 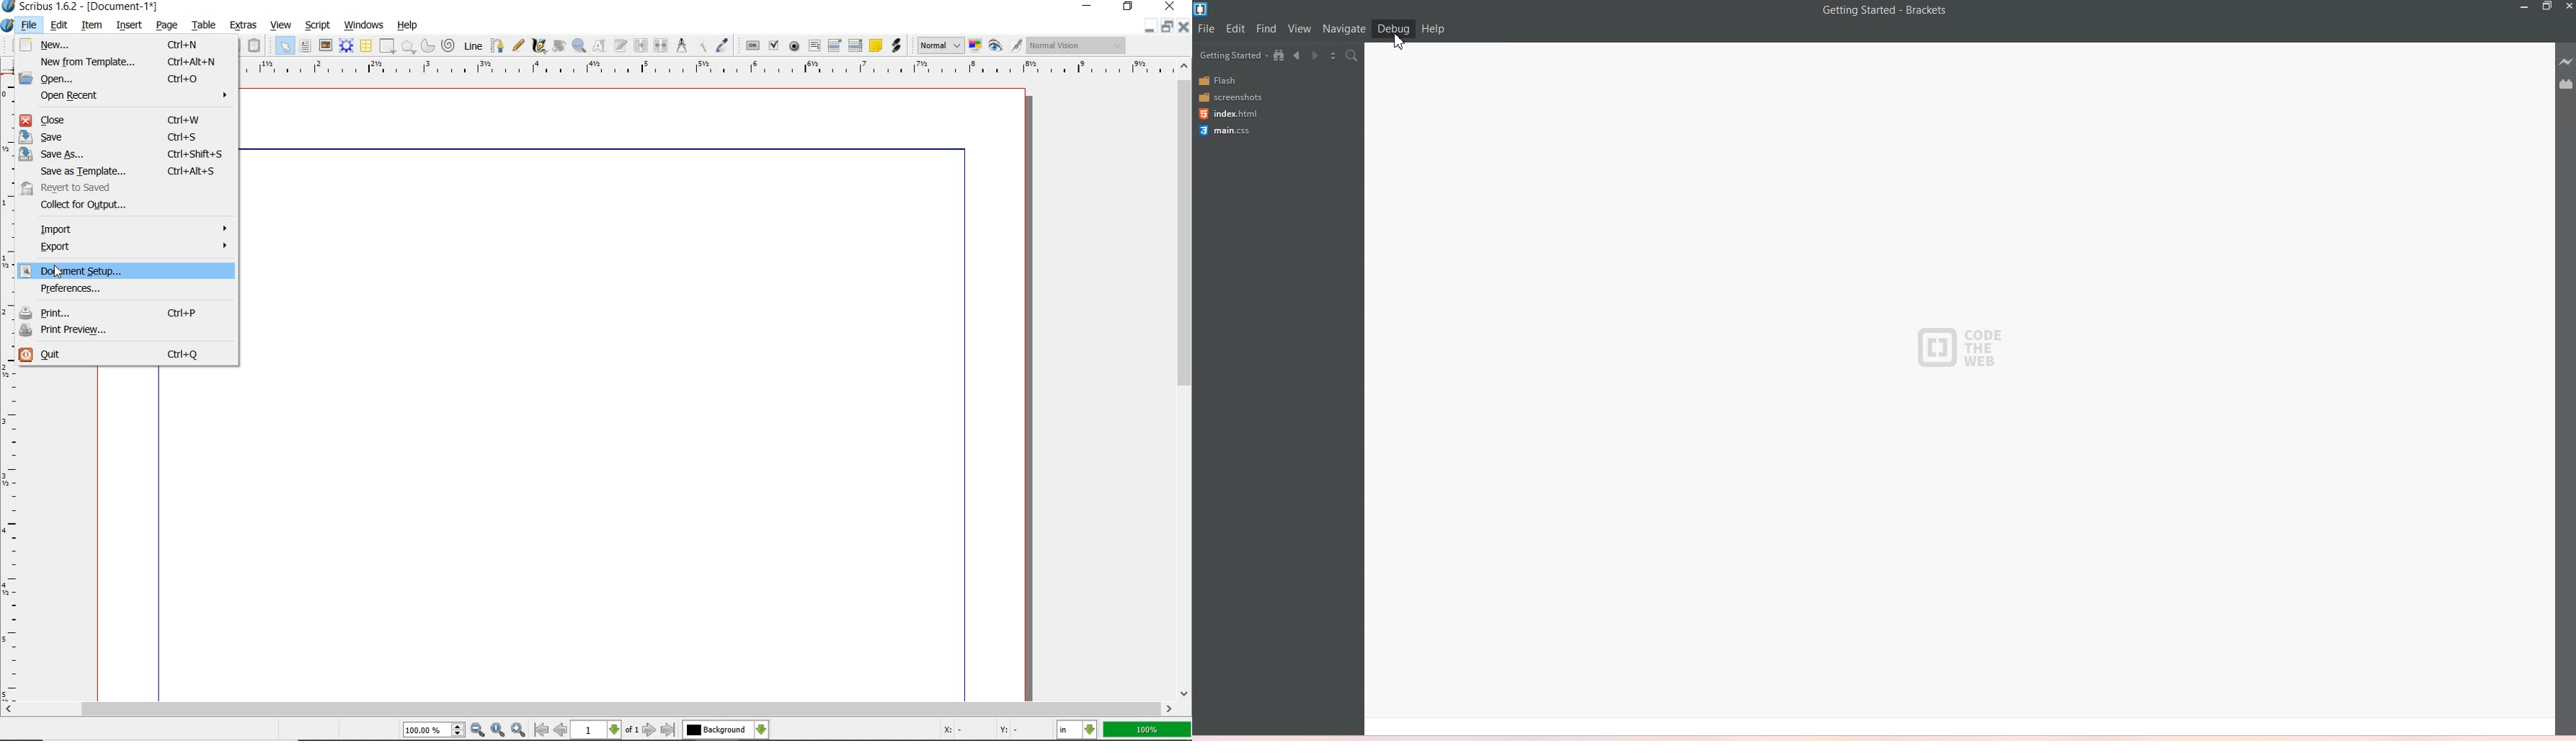 I want to click on QUIT, so click(x=125, y=356).